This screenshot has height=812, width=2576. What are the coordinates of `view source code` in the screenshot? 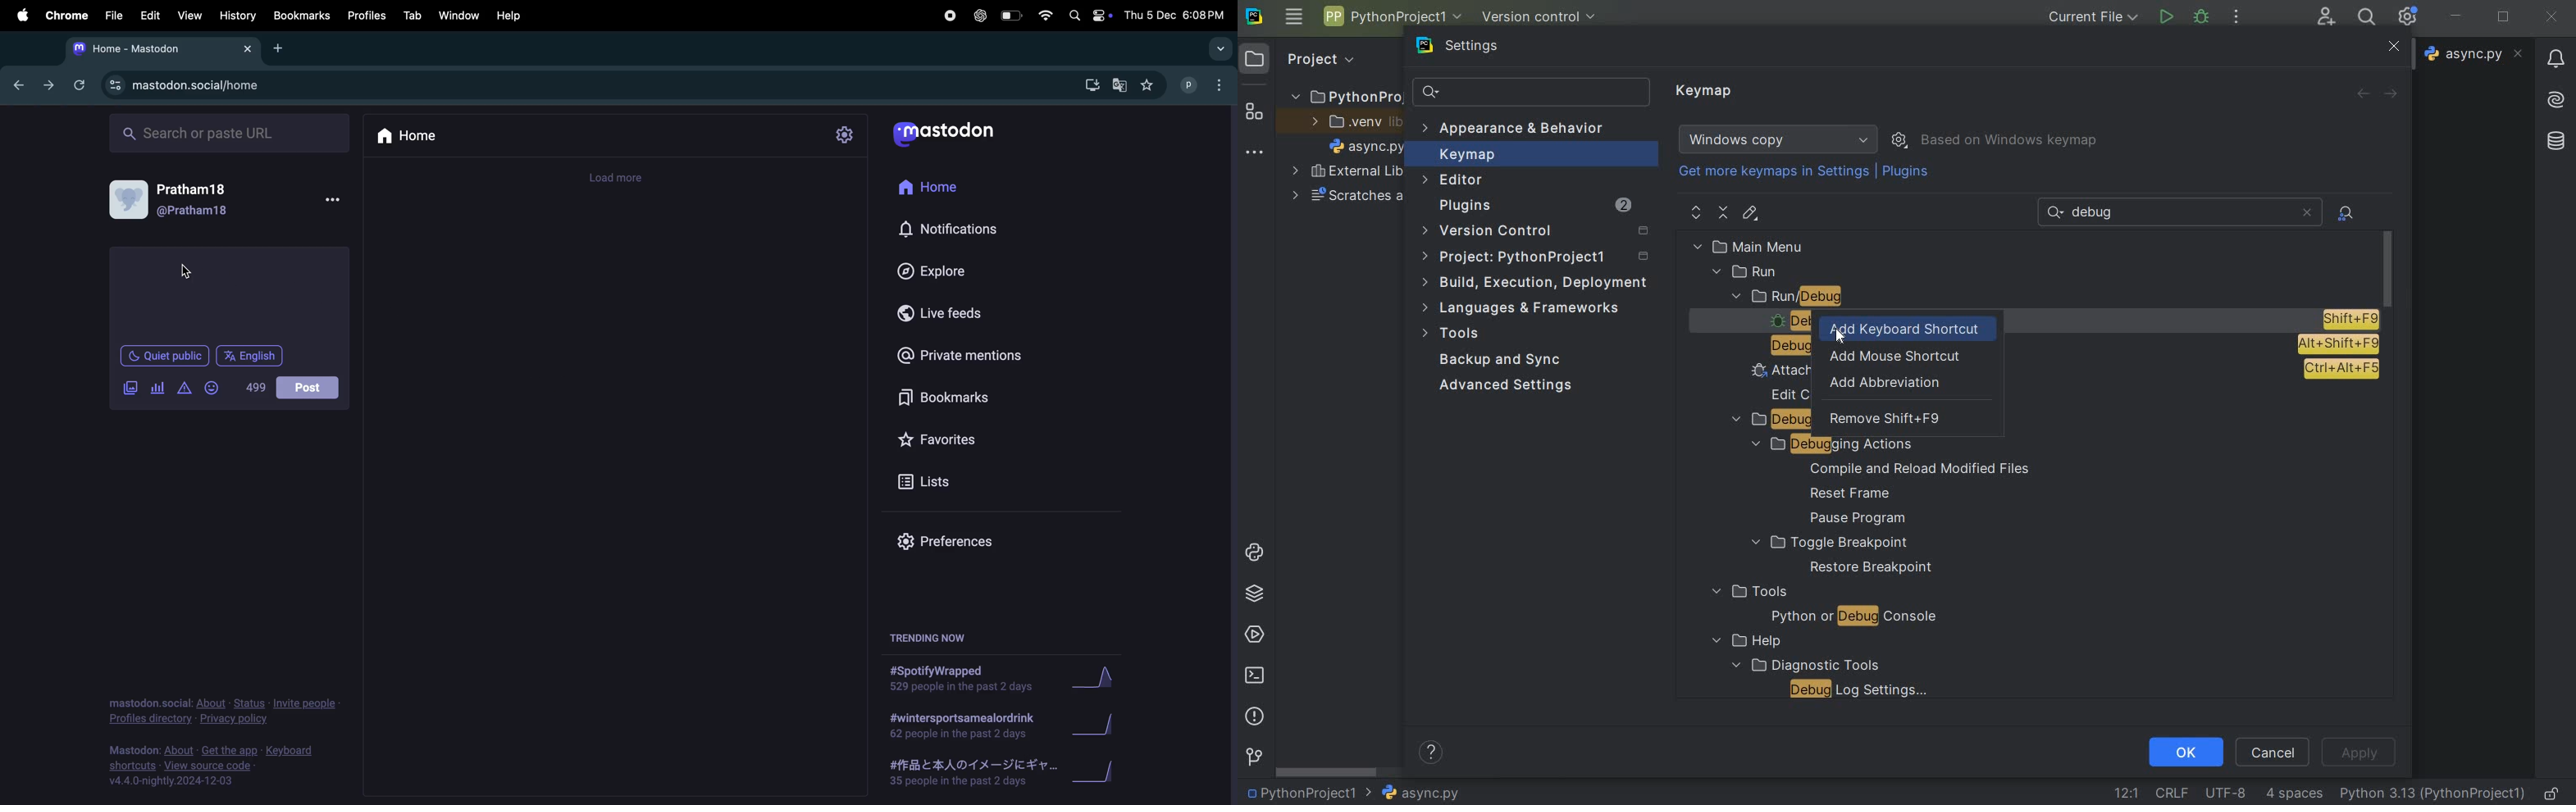 It's located at (222, 767).